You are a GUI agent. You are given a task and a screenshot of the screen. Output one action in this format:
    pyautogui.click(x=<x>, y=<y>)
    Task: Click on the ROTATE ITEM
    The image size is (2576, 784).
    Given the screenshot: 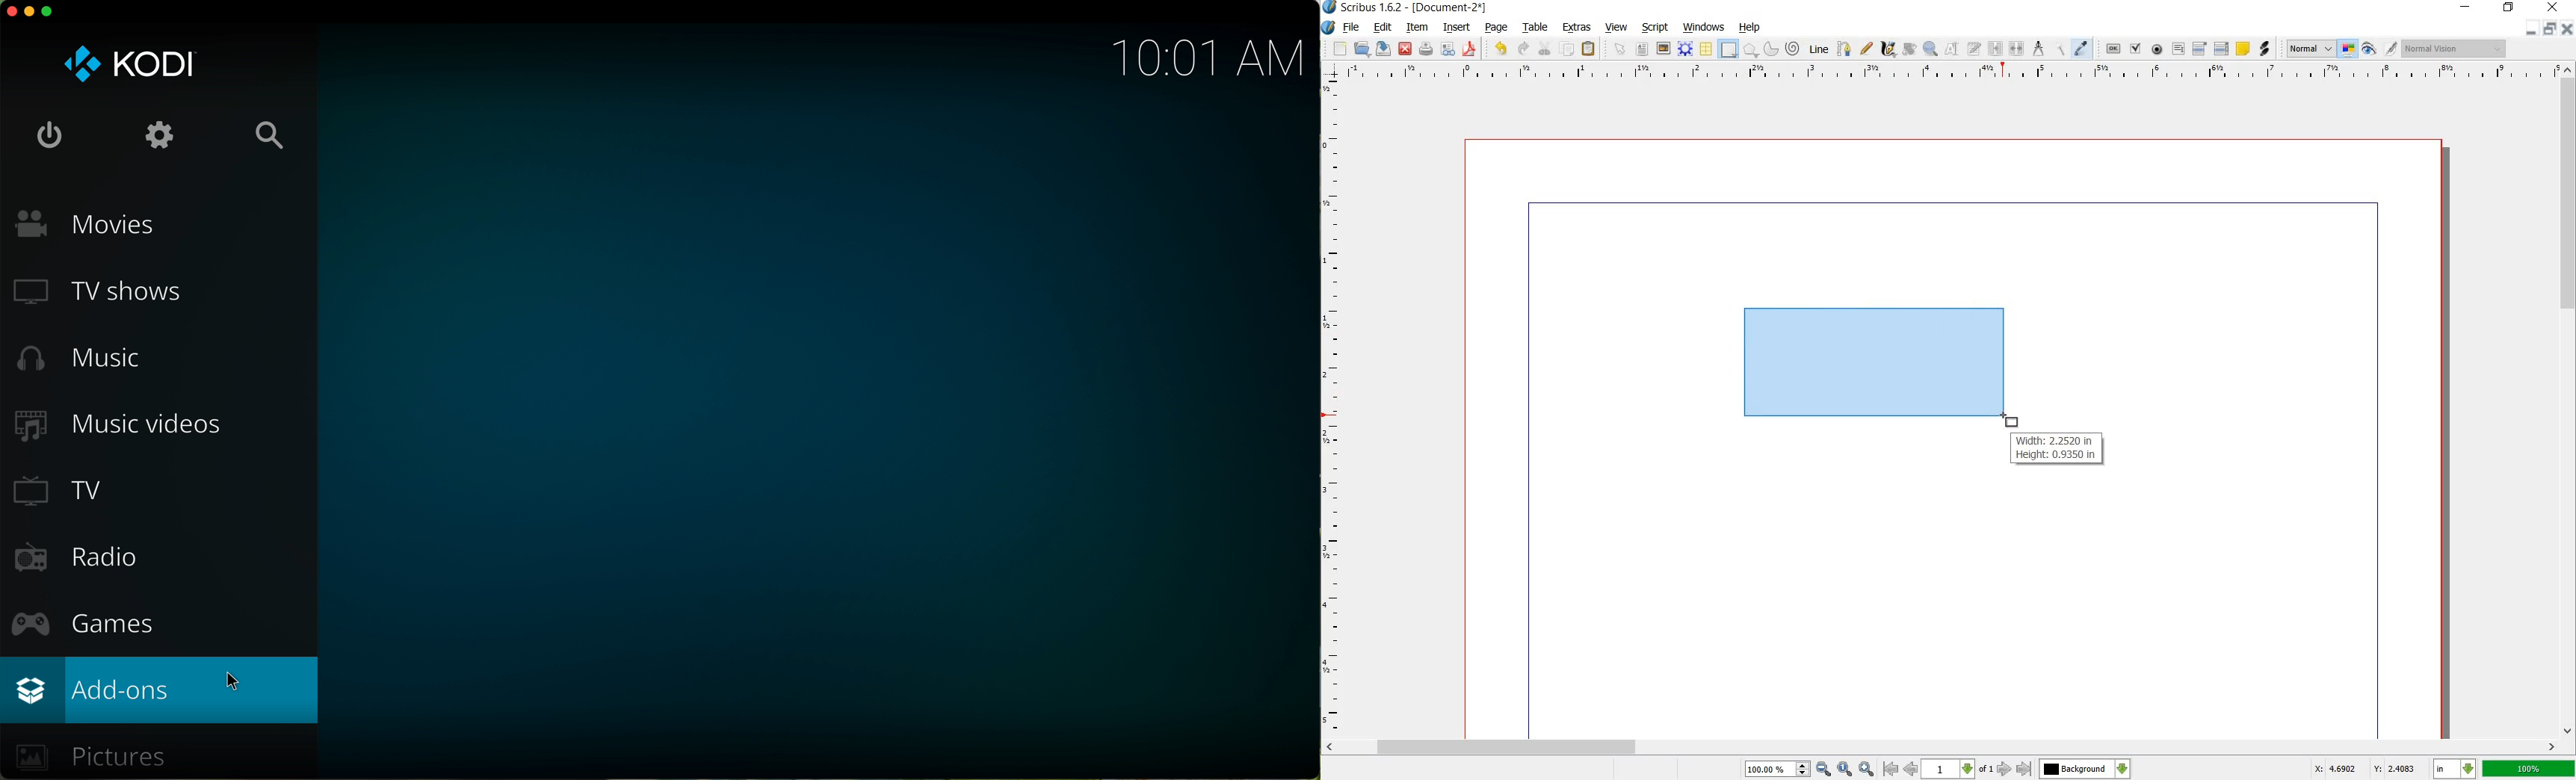 What is the action you would take?
    pyautogui.click(x=1910, y=47)
    